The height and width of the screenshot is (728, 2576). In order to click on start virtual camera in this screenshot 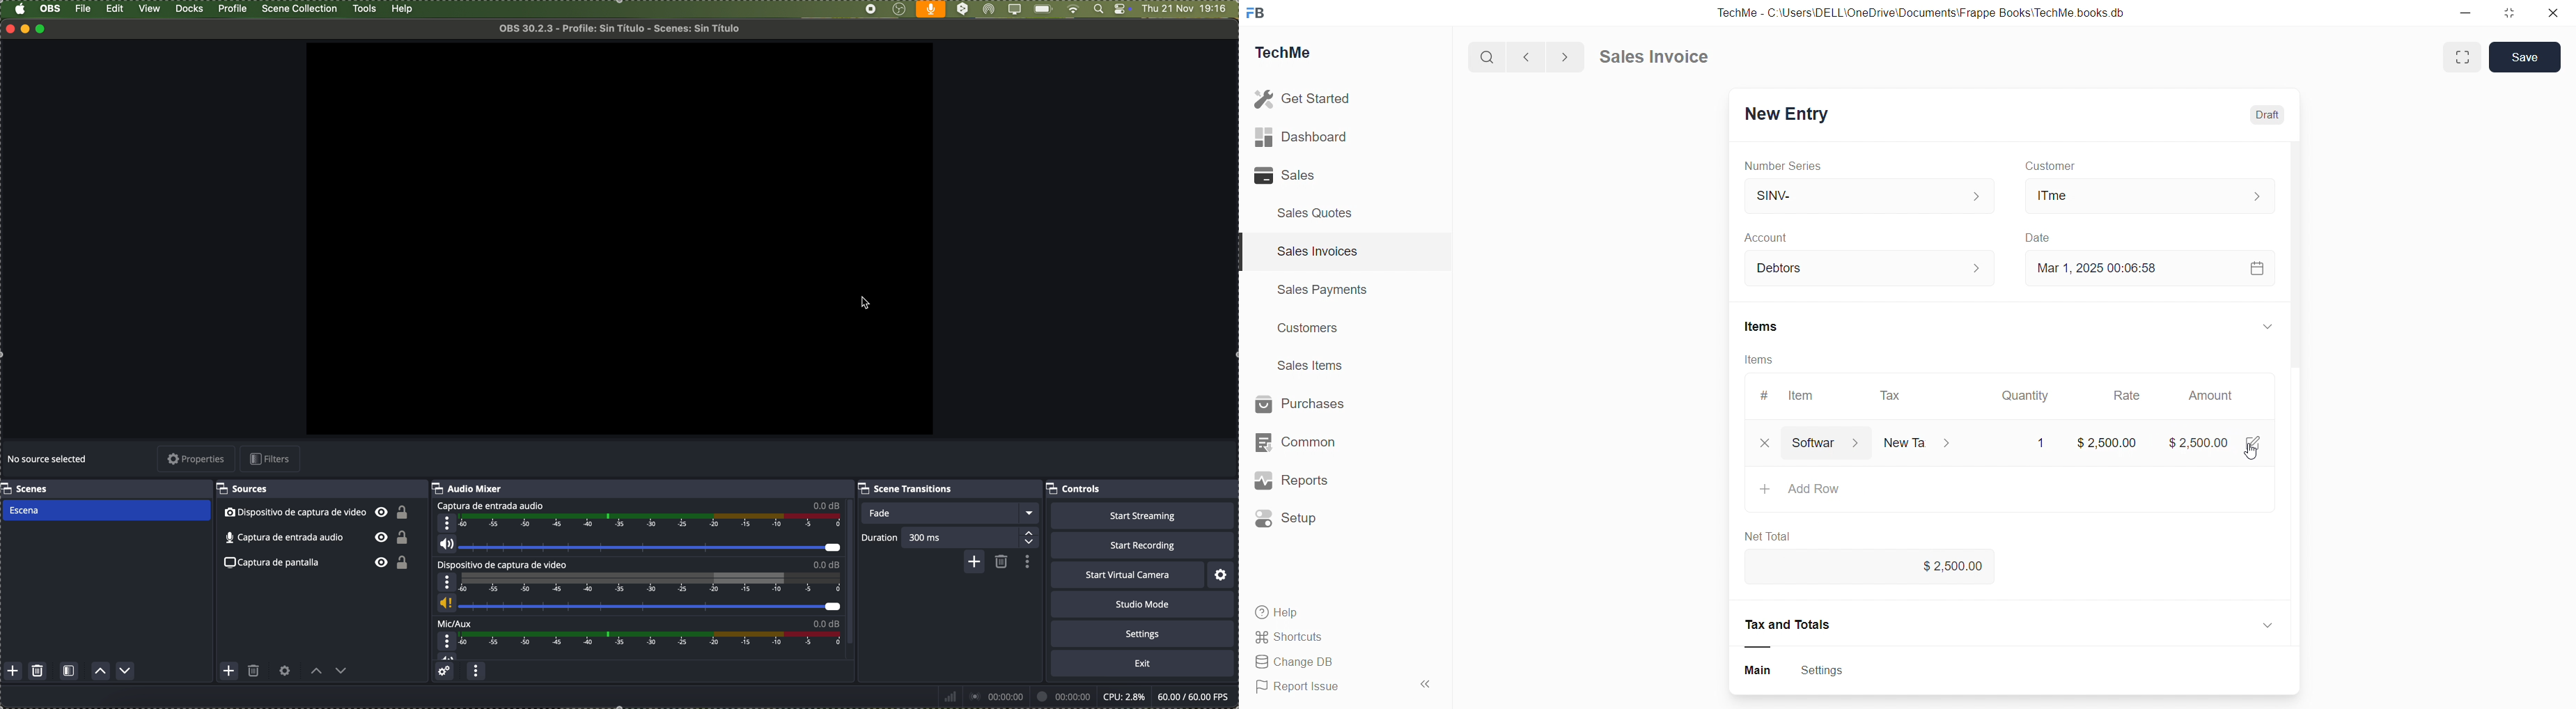, I will do `click(1128, 575)`.